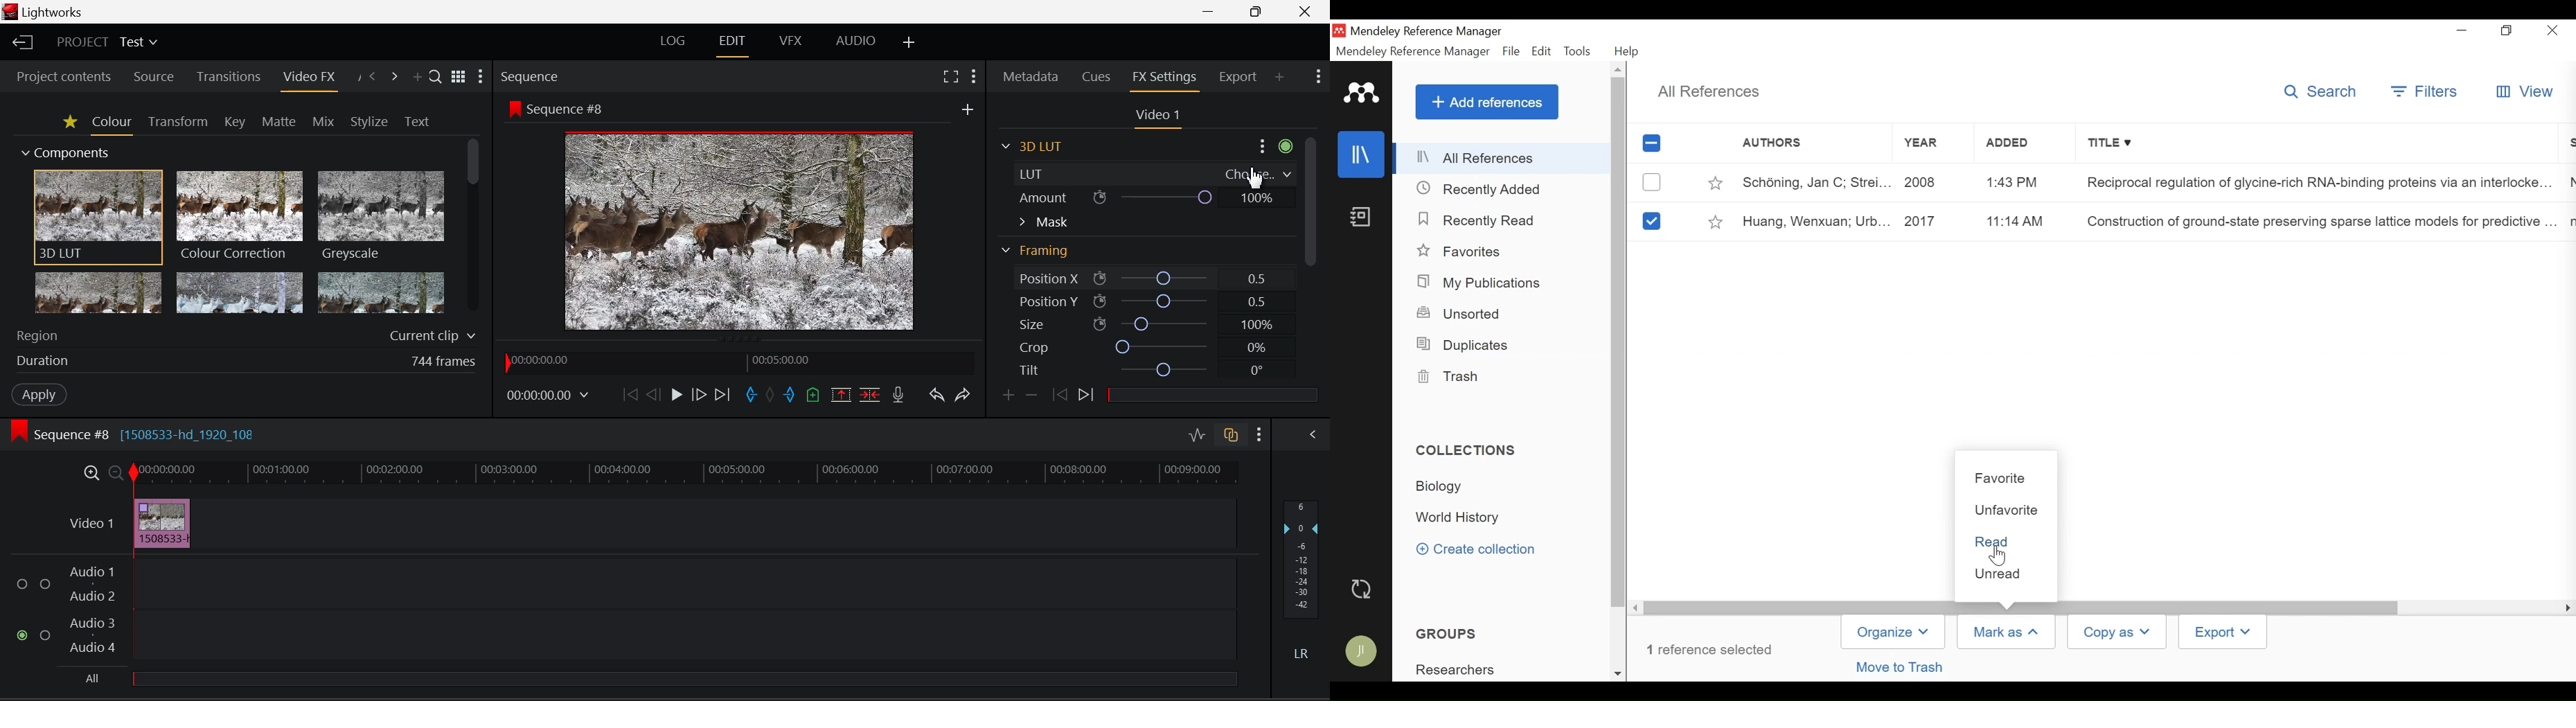 This screenshot has height=728, width=2576. I want to click on 1:43 PM, so click(2012, 182).